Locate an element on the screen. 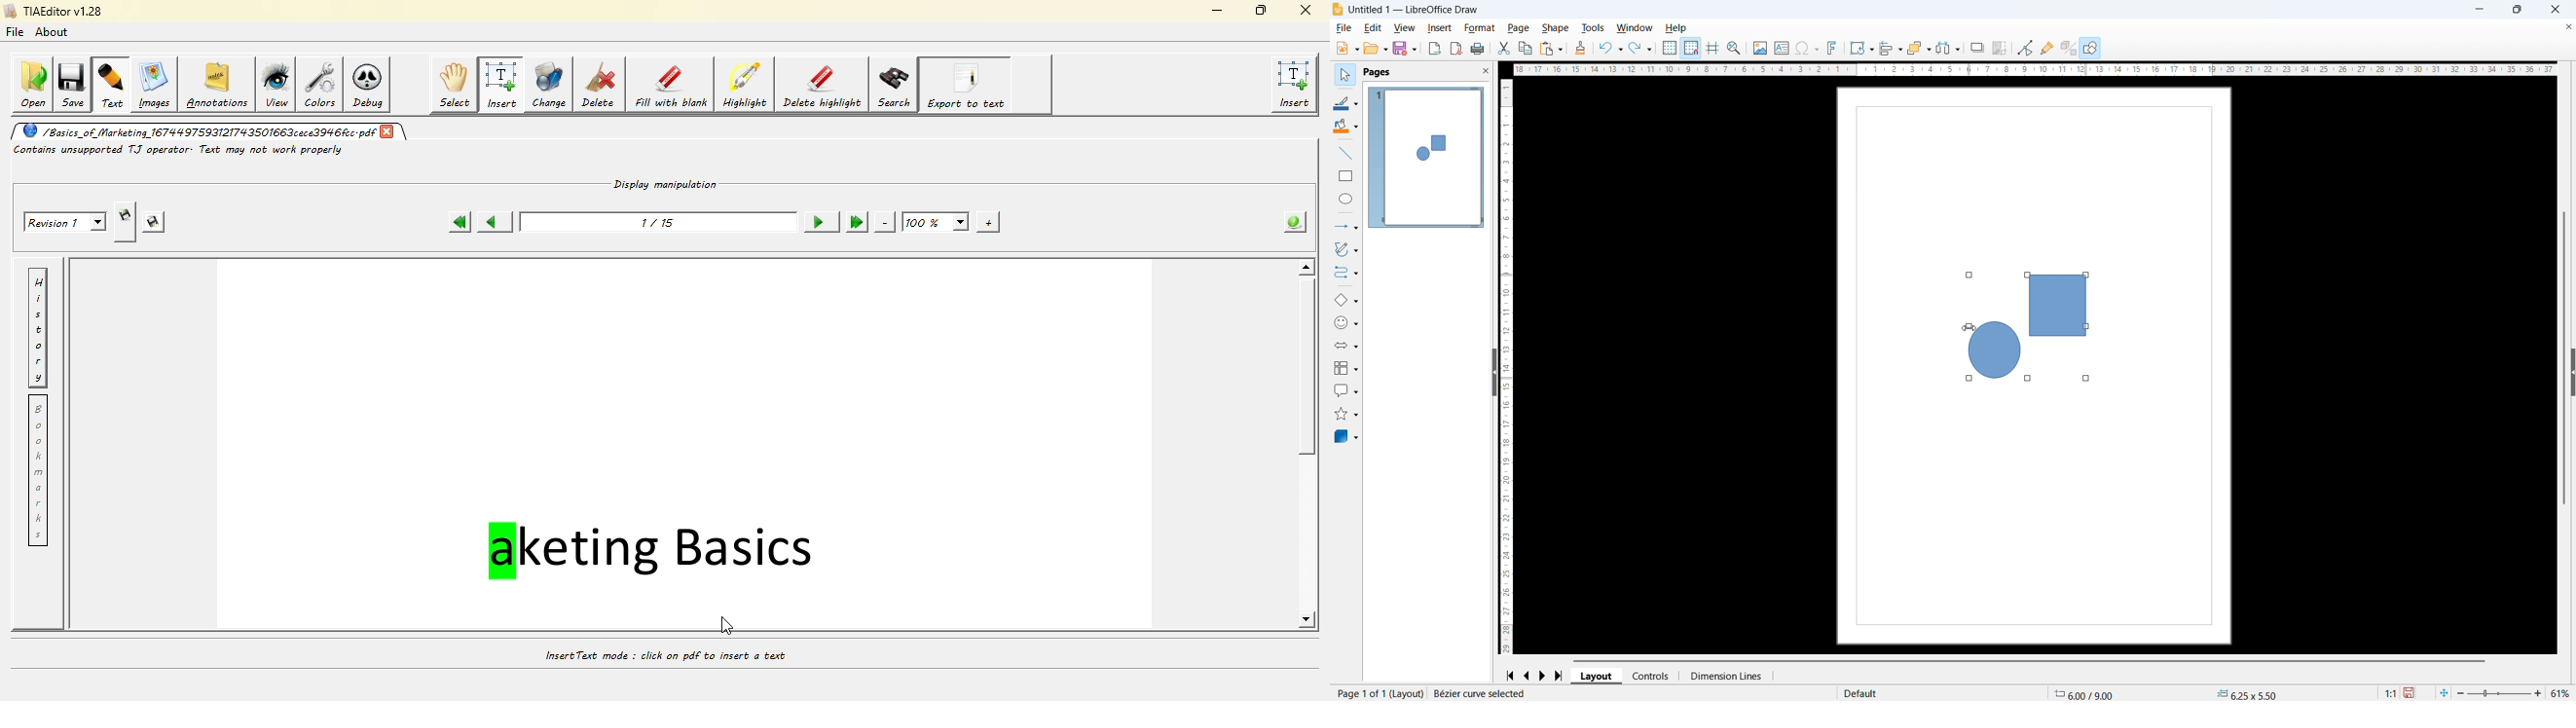 This screenshot has width=2576, height=728. cursor  is located at coordinates (1970, 328).